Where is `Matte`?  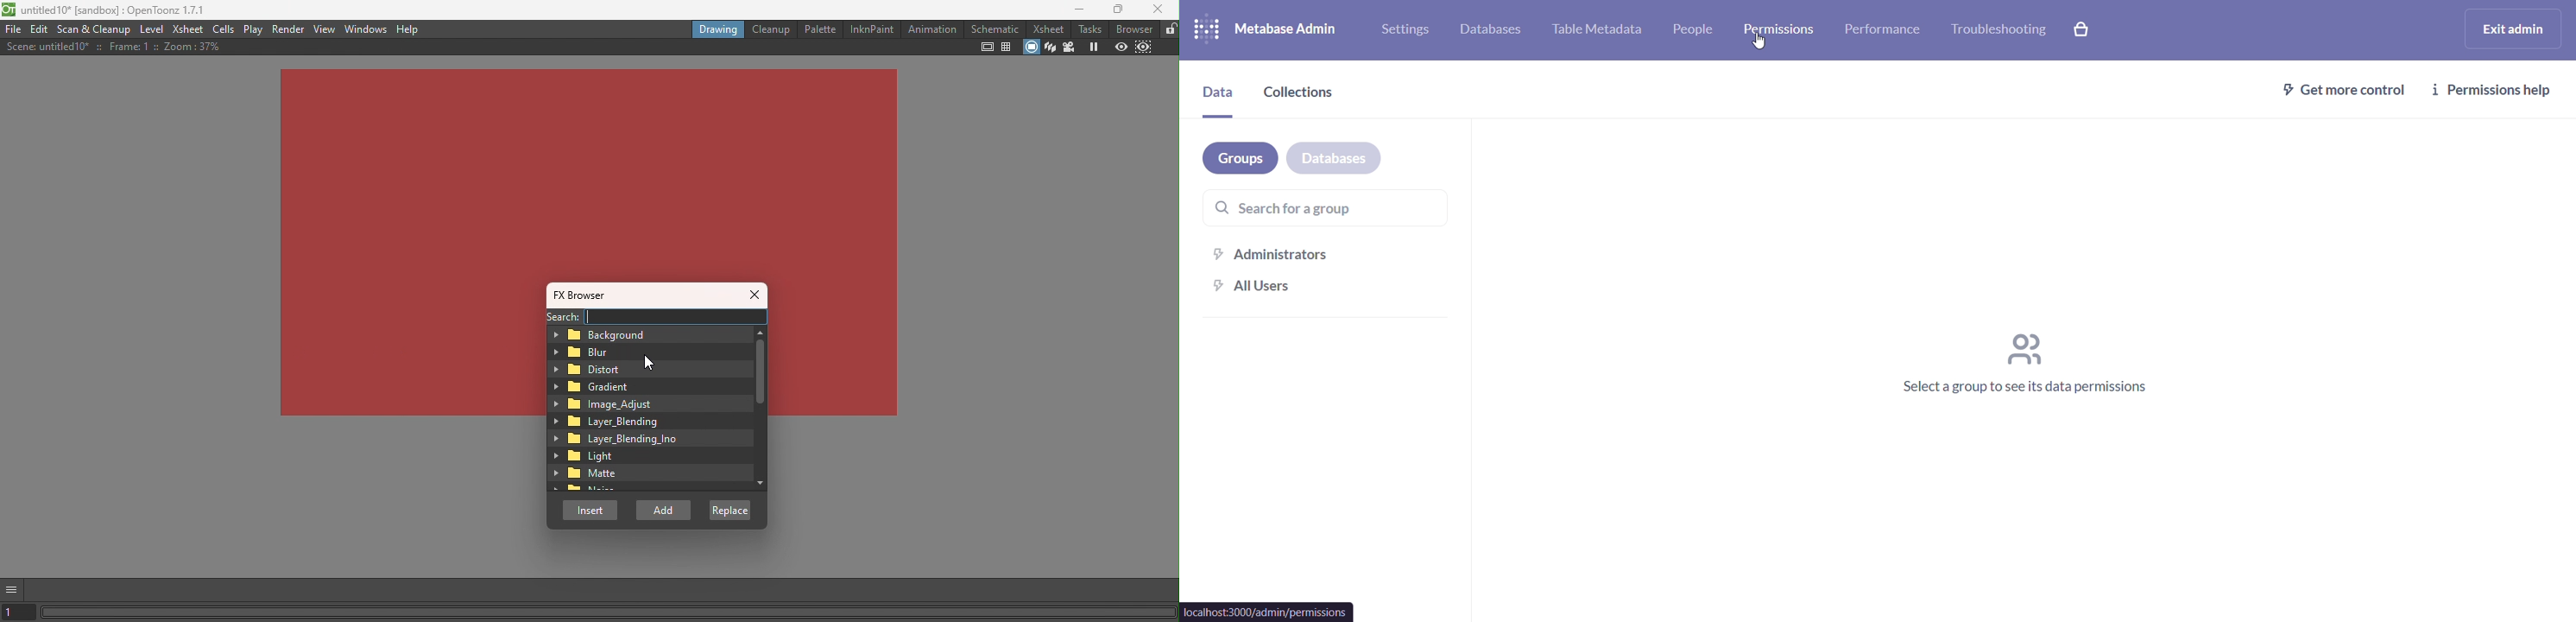 Matte is located at coordinates (587, 473).